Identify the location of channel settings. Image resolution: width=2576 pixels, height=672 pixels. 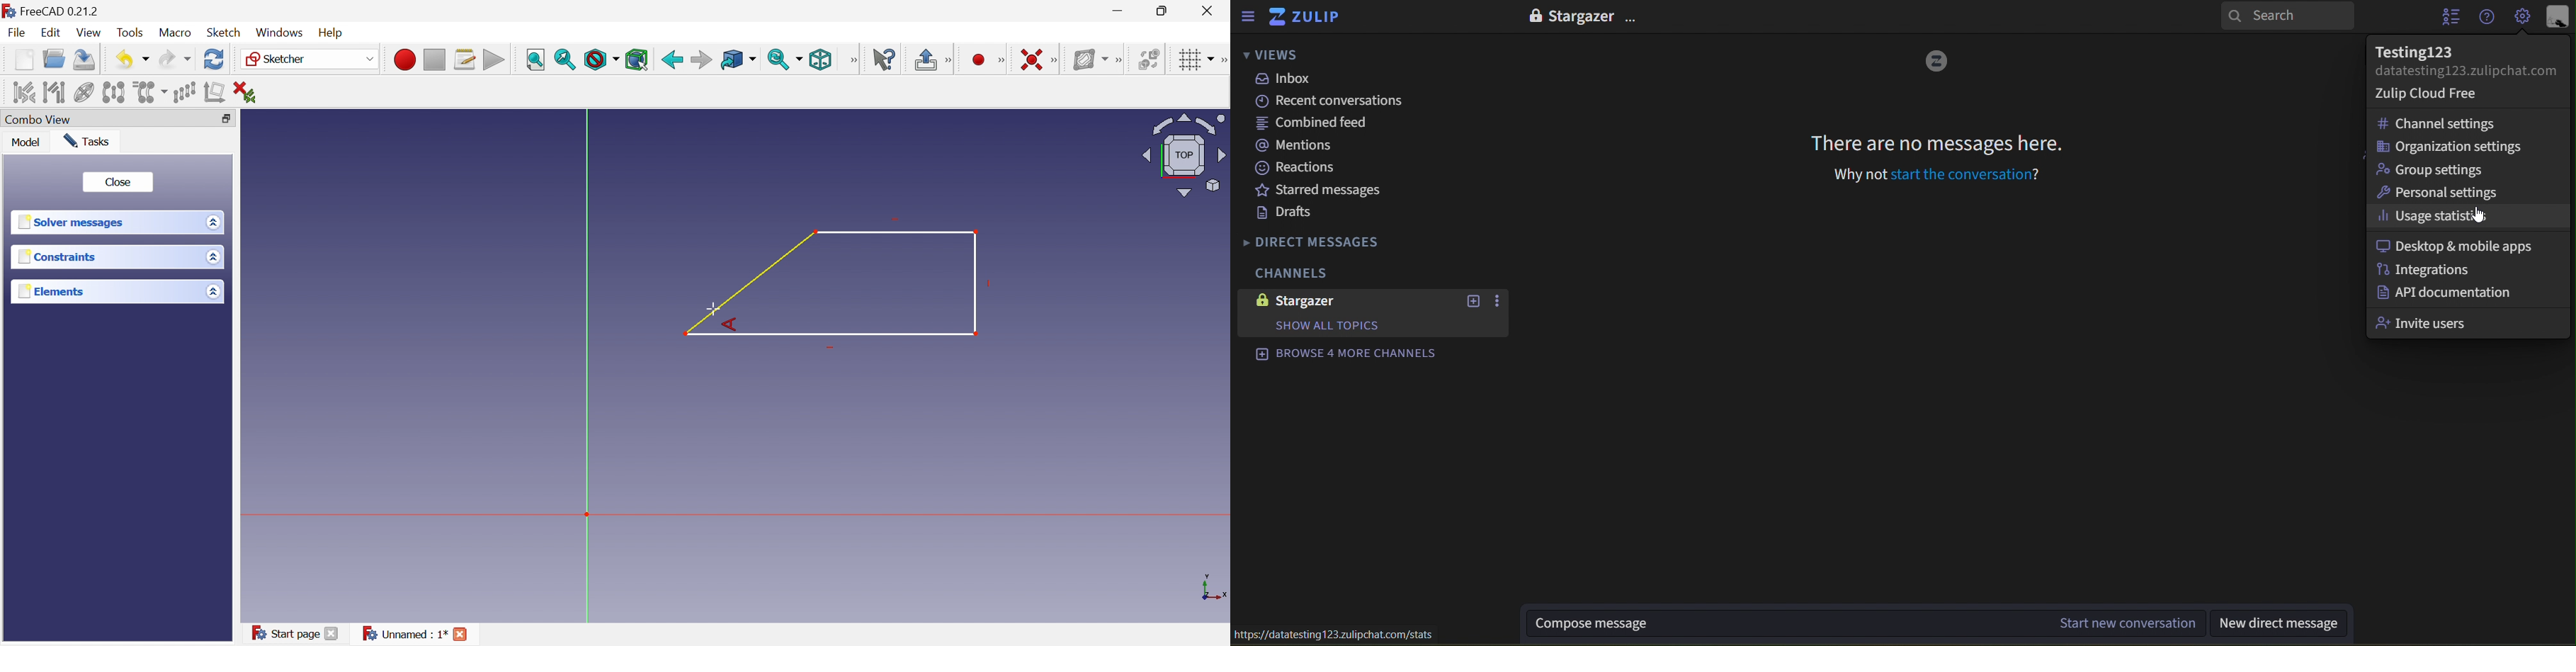
(2436, 125).